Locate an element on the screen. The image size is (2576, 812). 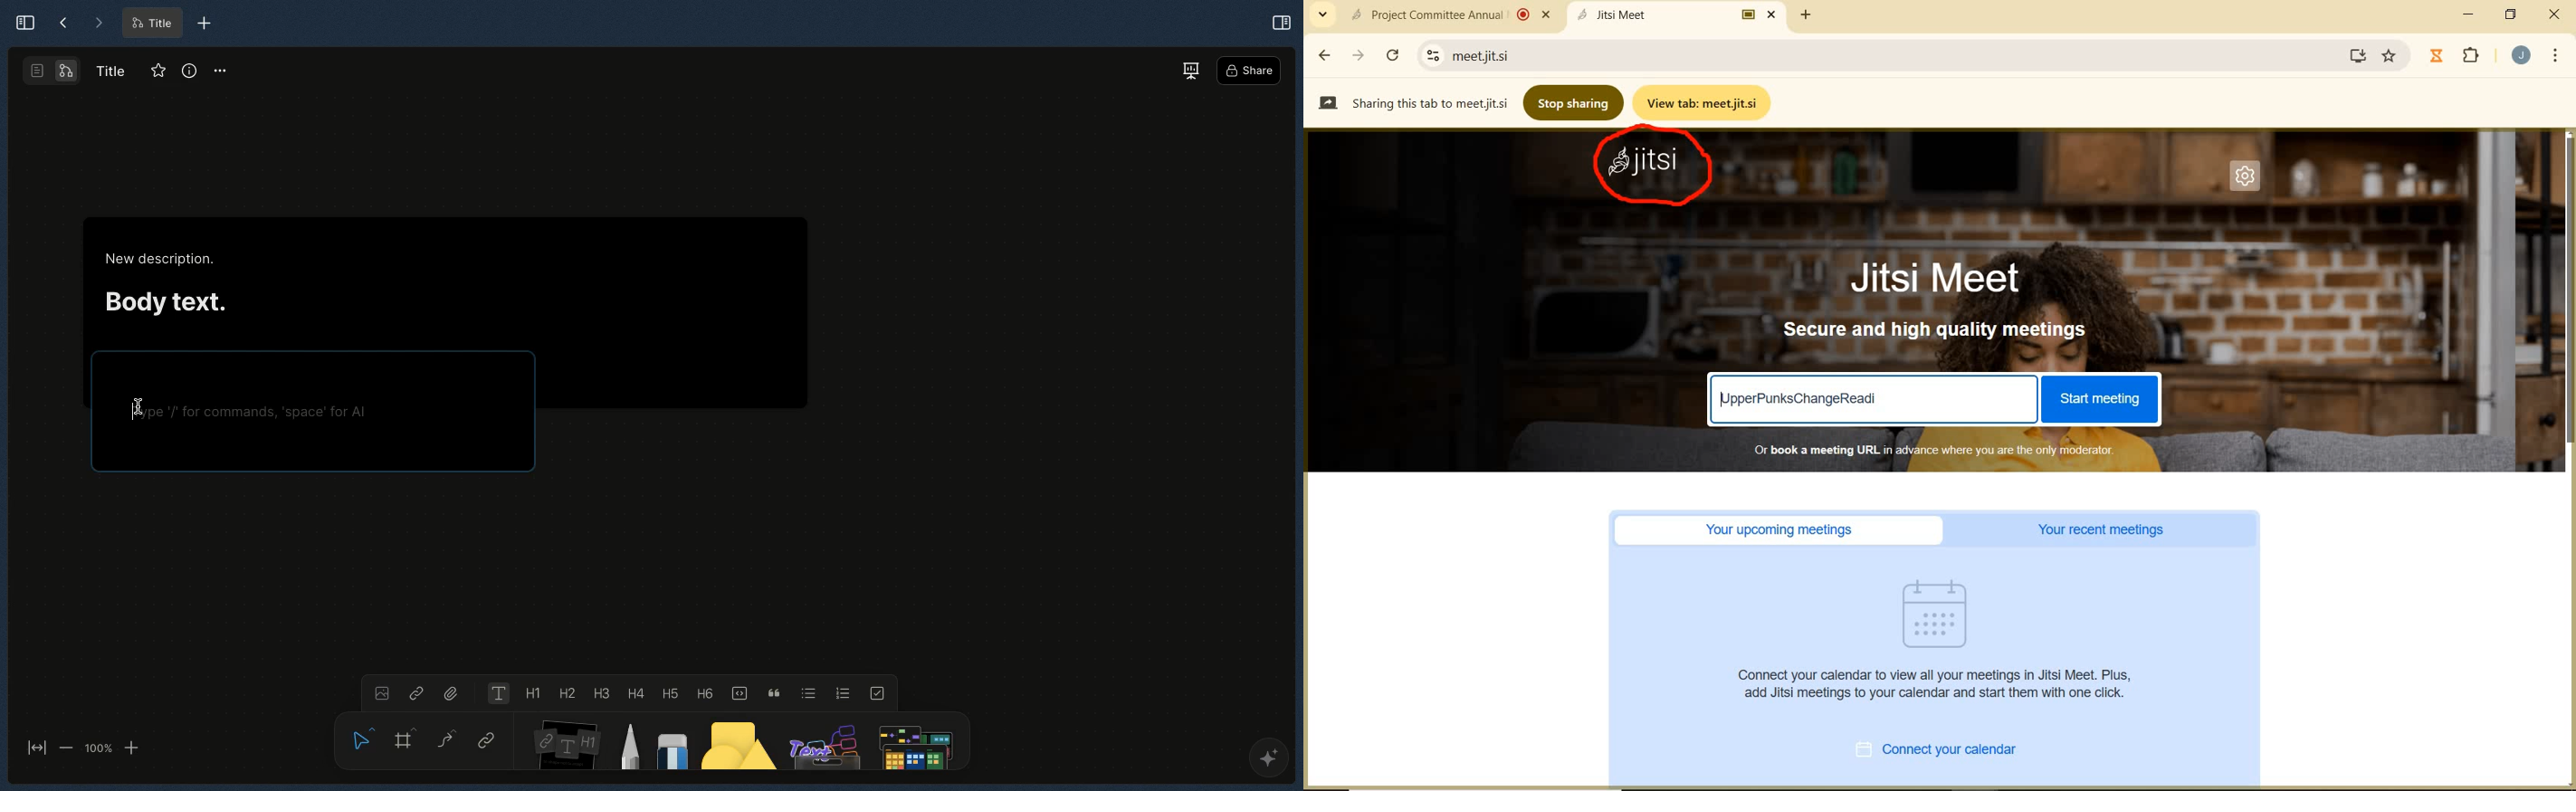
reload is located at coordinates (1392, 53).